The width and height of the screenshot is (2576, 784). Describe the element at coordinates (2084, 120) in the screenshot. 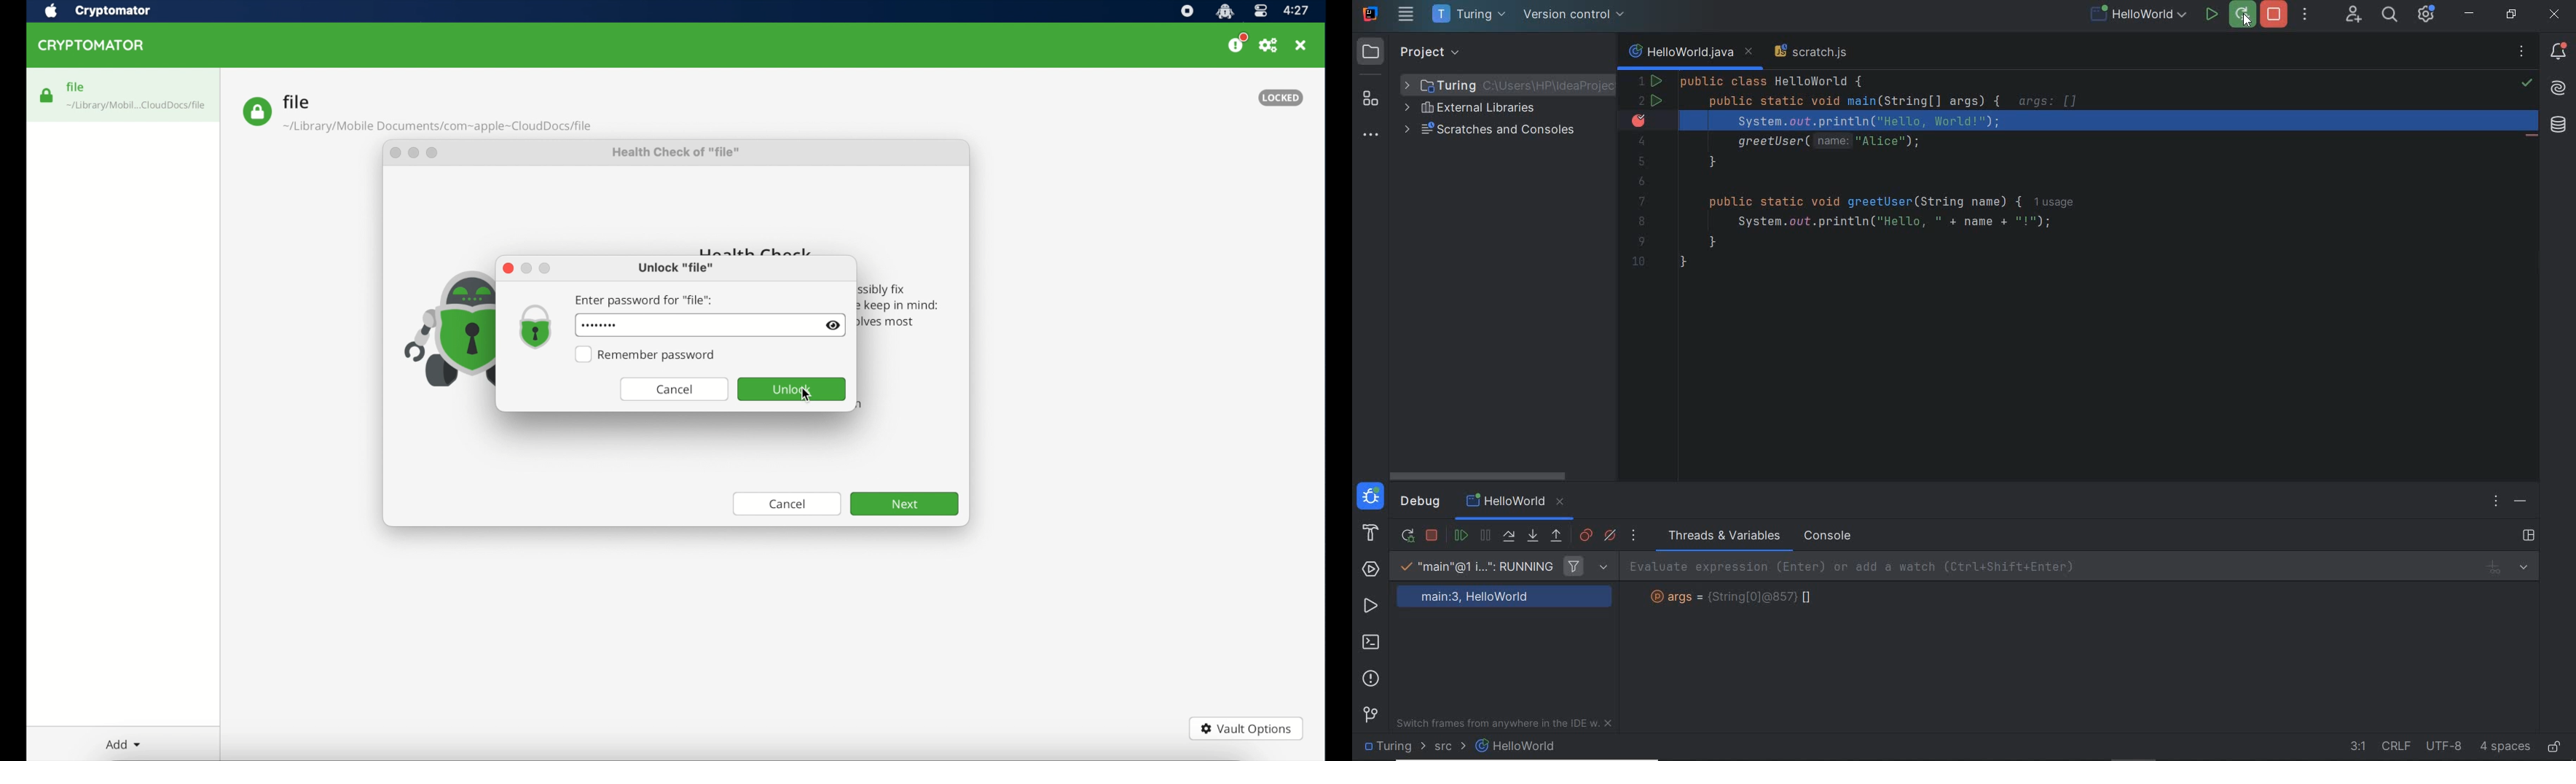

I see `caret at line 3` at that location.